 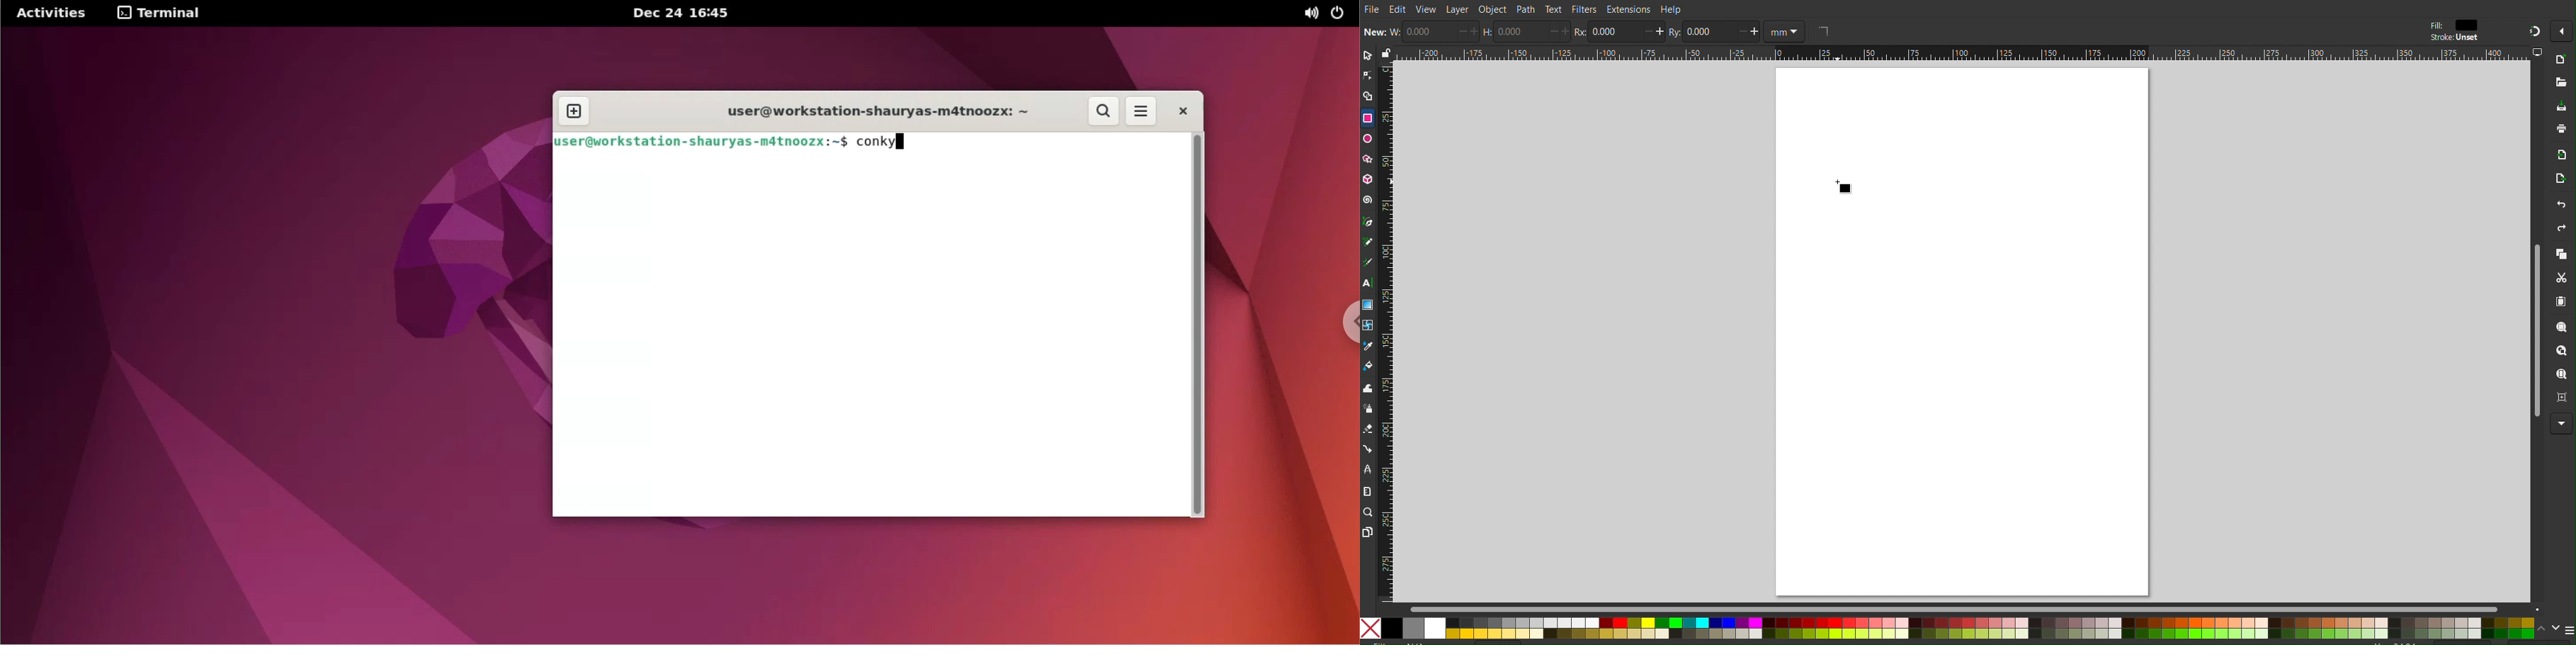 What do you see at coordinates (1673, 32) in the screenshot?
I see `RY` at bounding box center [1673, 32].